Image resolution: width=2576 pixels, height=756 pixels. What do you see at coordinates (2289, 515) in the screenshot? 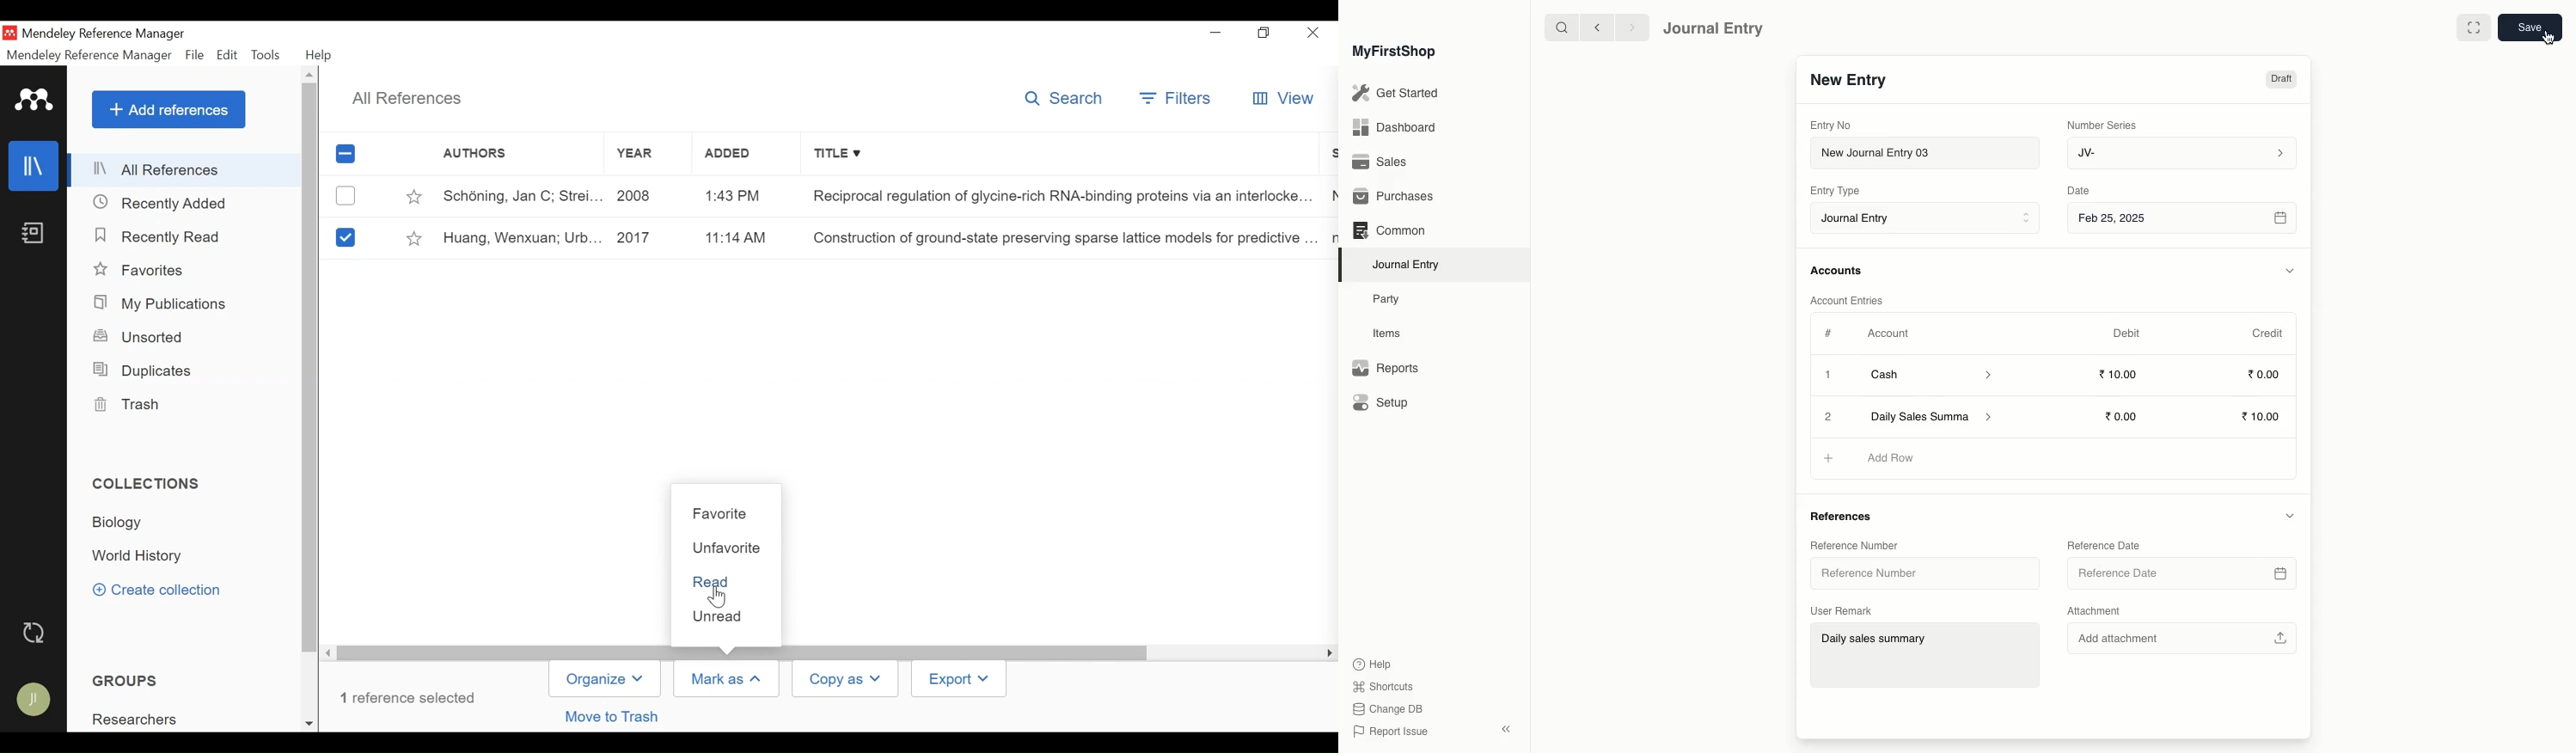
I see `Hide` at bounding box center [2289, 515].